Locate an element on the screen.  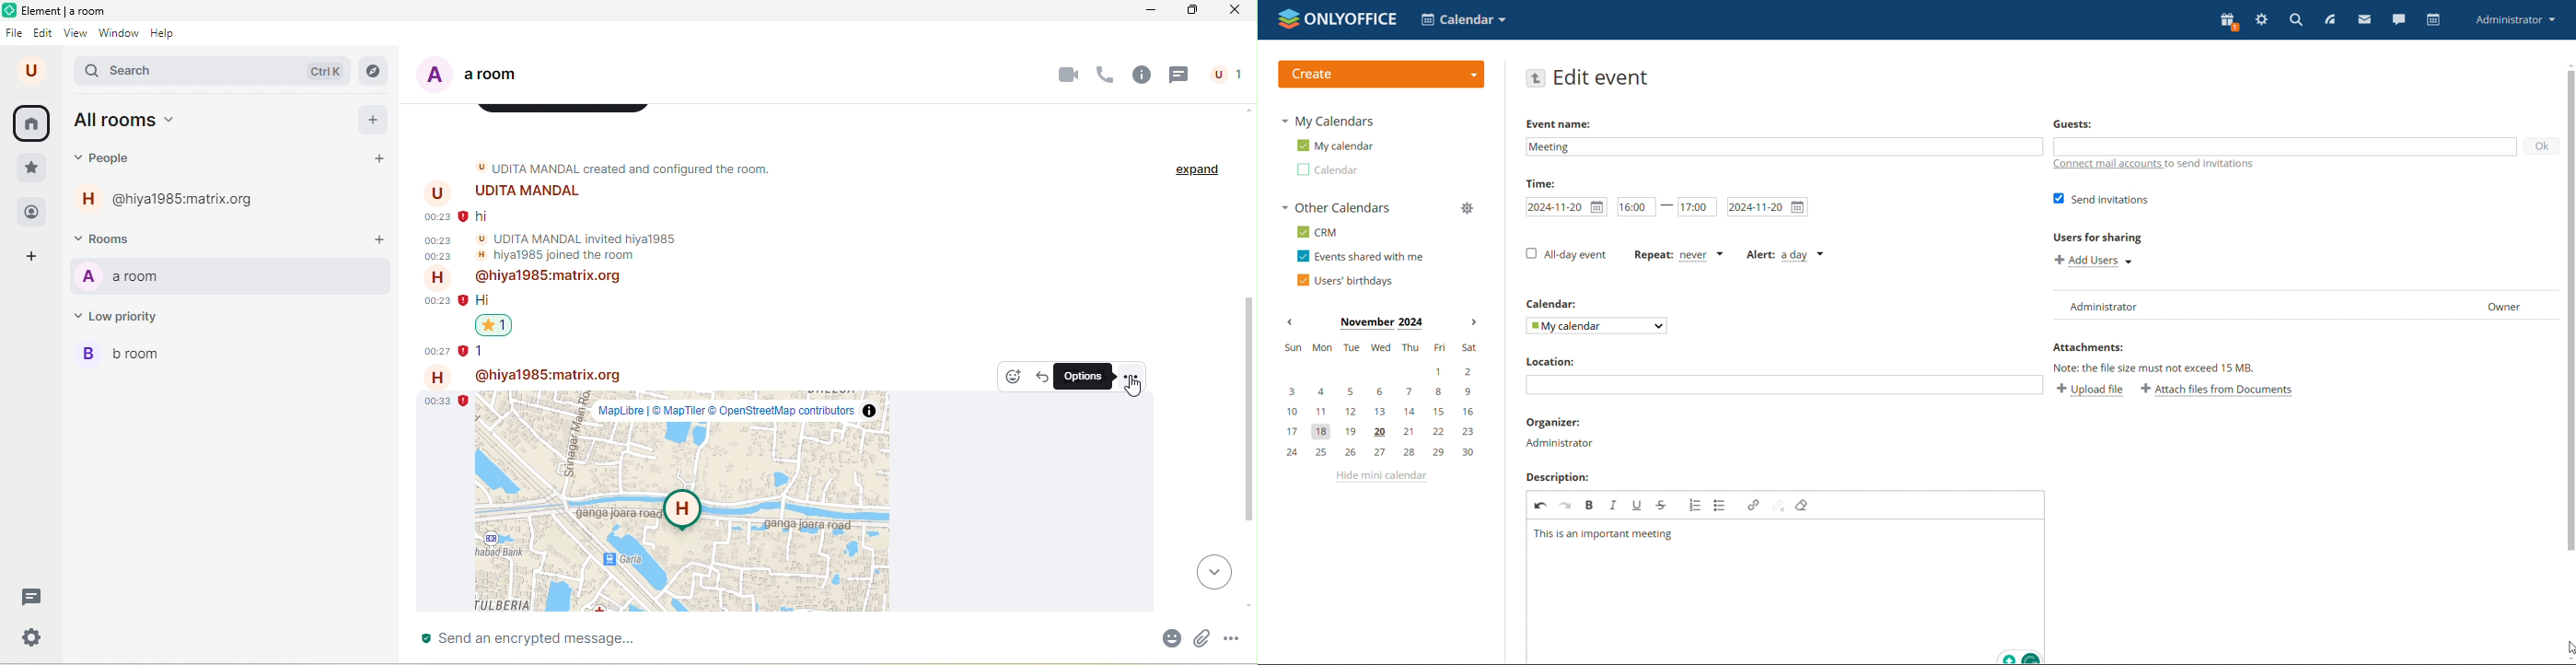
logo is located at coordinates (1338, 19).